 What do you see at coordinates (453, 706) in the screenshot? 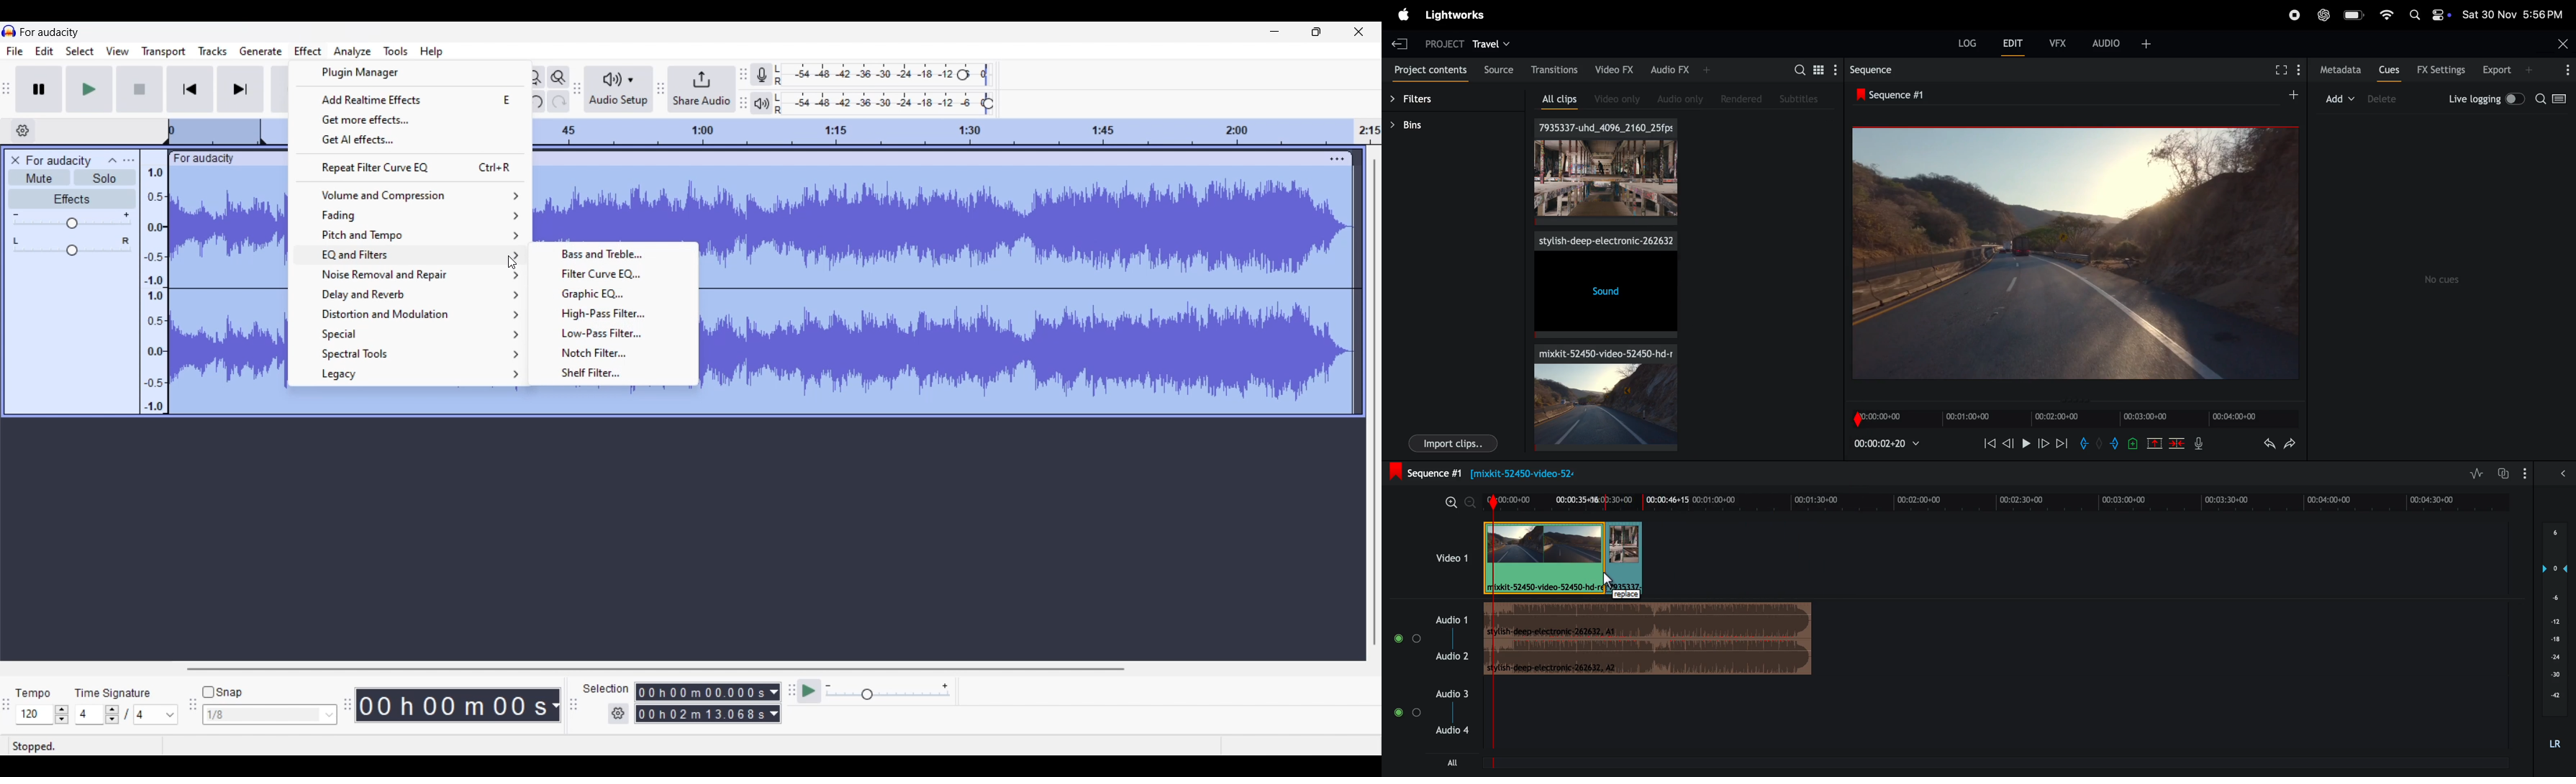
I see `Duration of recorded audio` at bounding box center [453, 706].